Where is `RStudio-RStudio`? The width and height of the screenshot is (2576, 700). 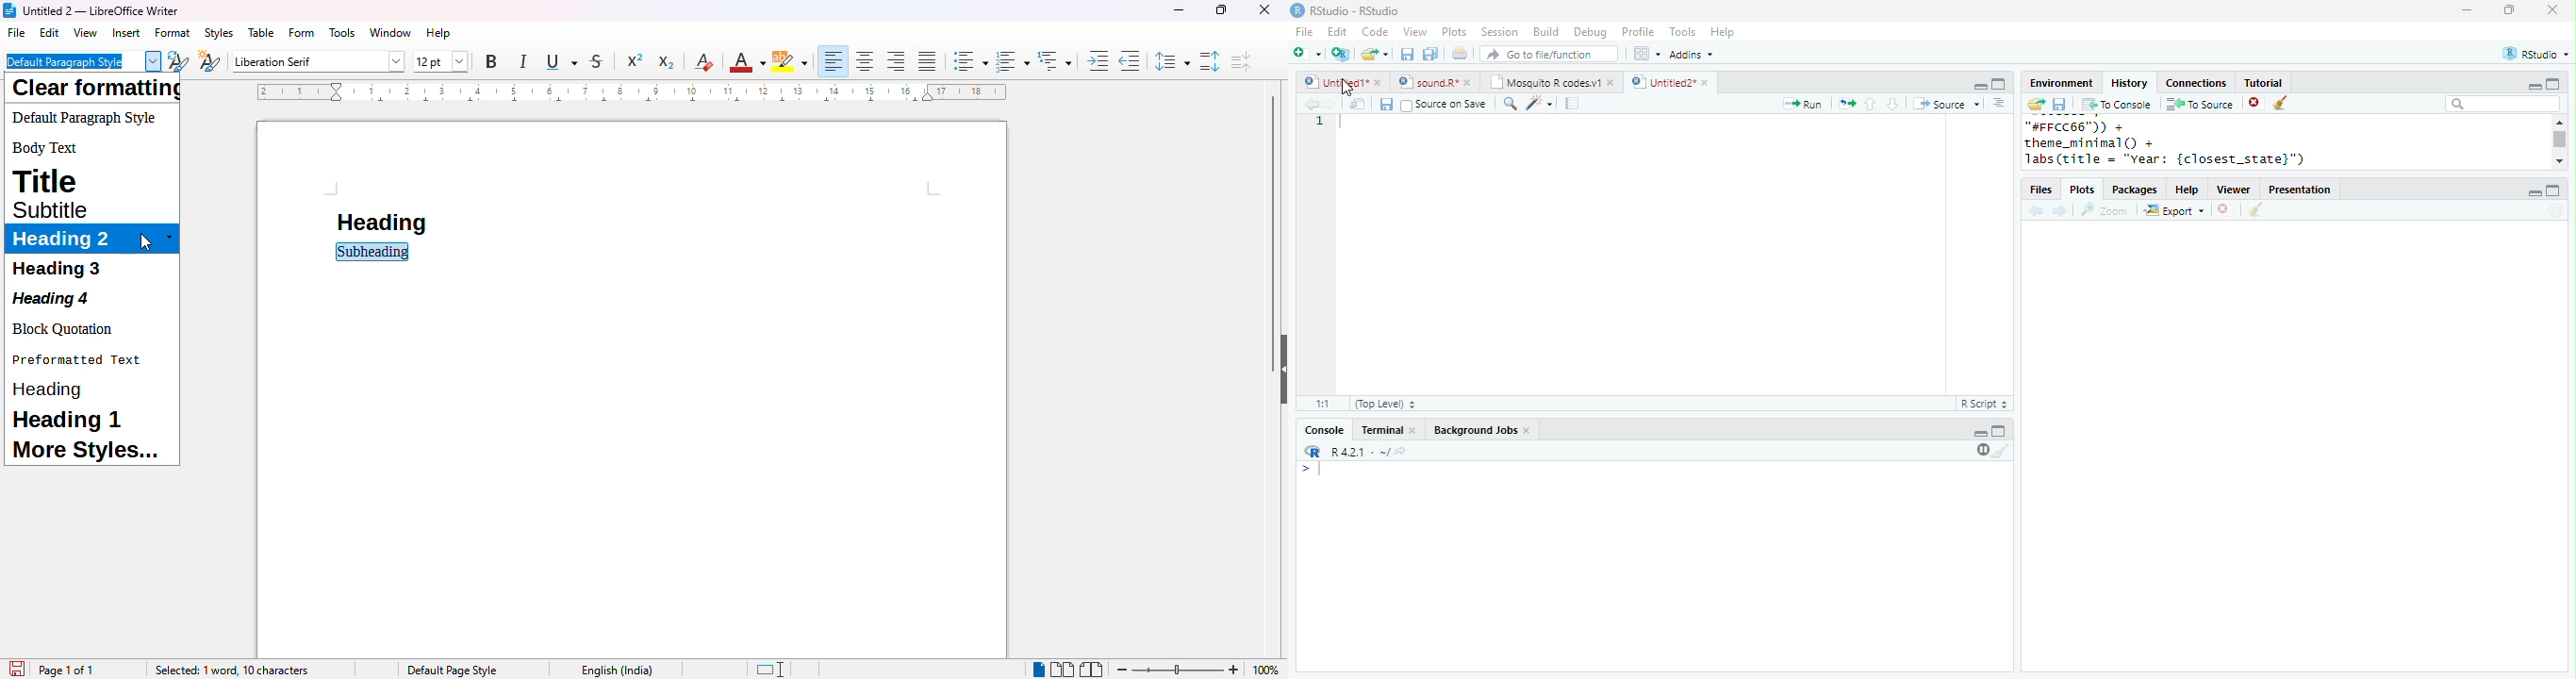
RStudio-RStudio is located at coordinates (1355, 10).